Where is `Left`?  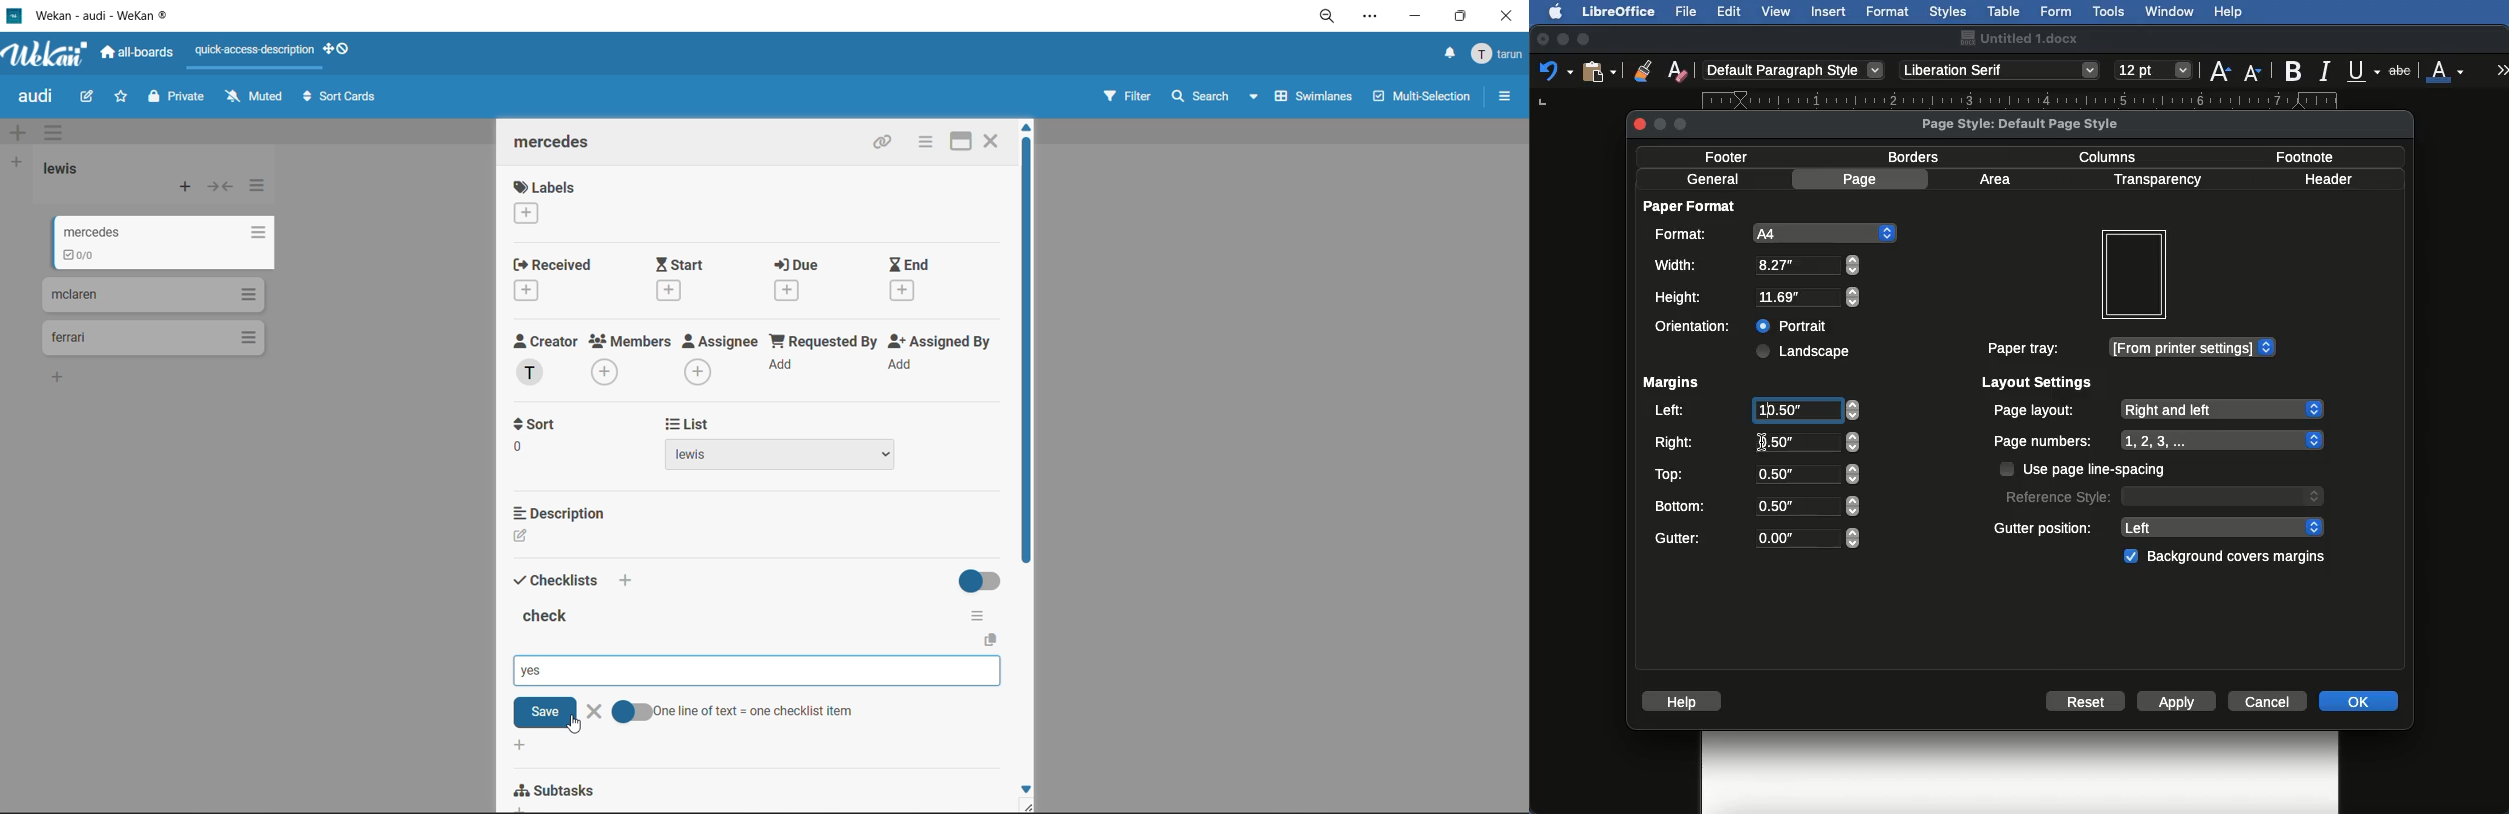
Left is located at coordinates (1755, 412).